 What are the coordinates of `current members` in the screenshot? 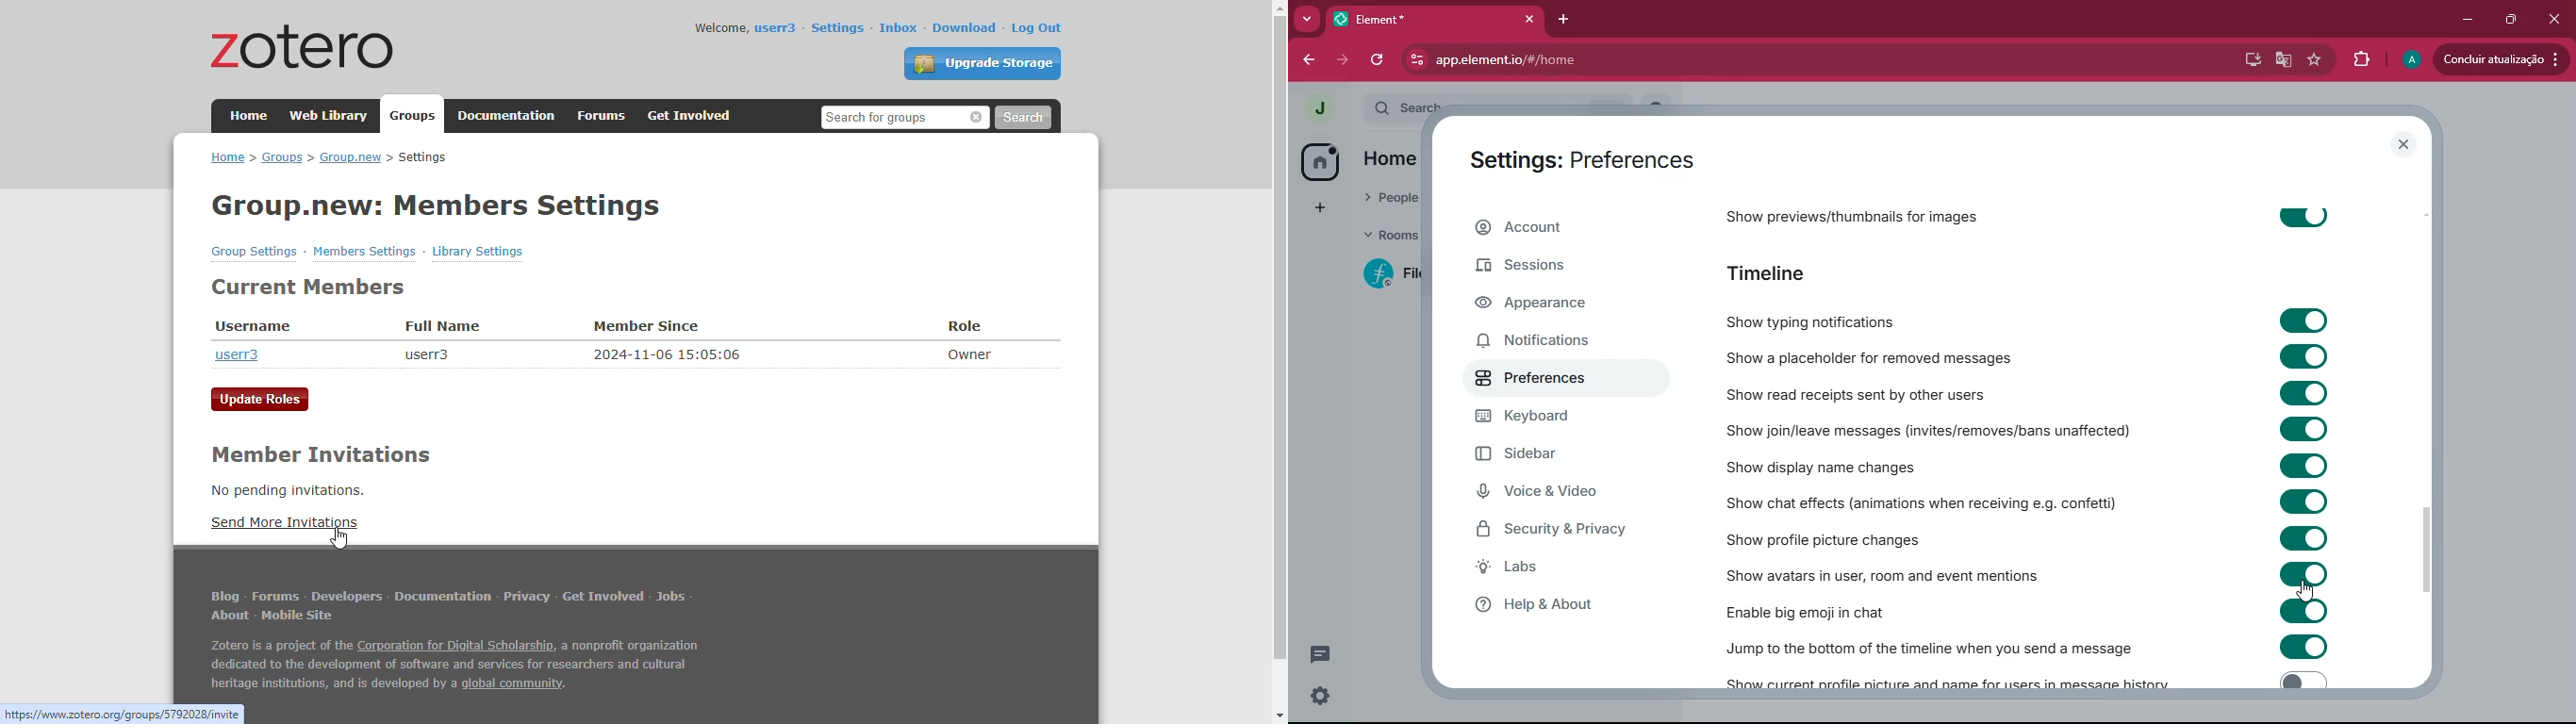 It's located at (310, 288).